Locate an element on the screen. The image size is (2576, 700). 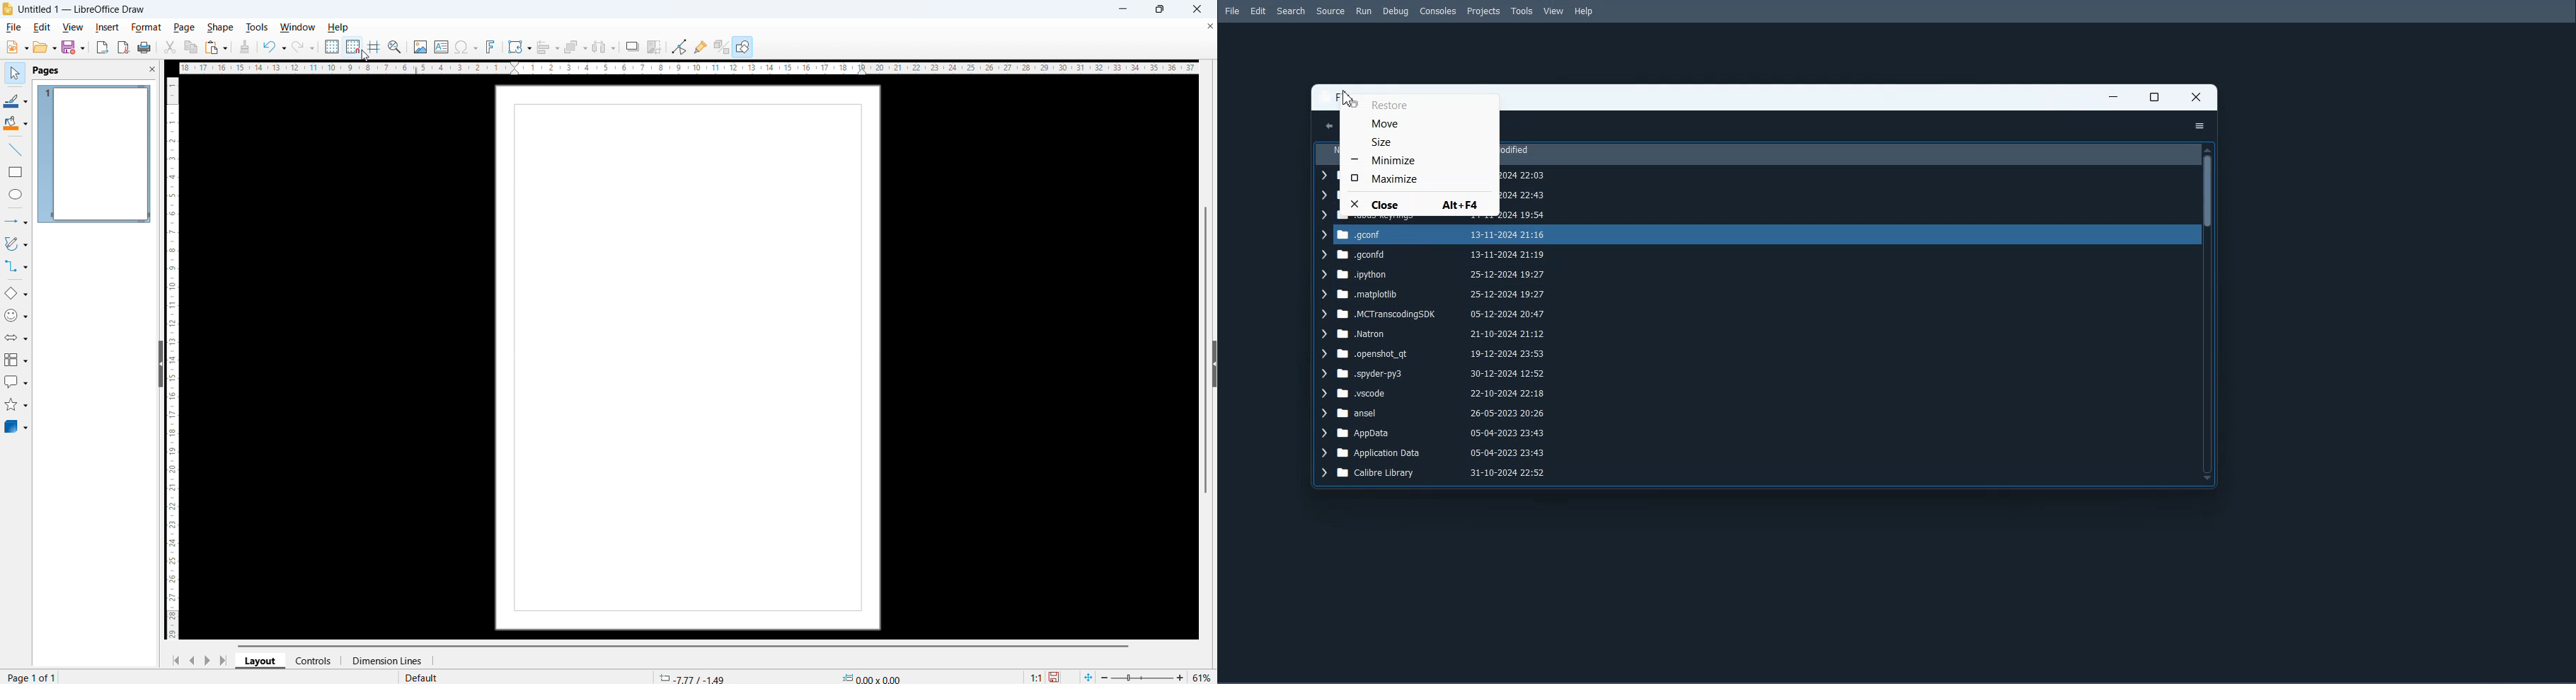
Edit is located at coordinates (1258, 11).